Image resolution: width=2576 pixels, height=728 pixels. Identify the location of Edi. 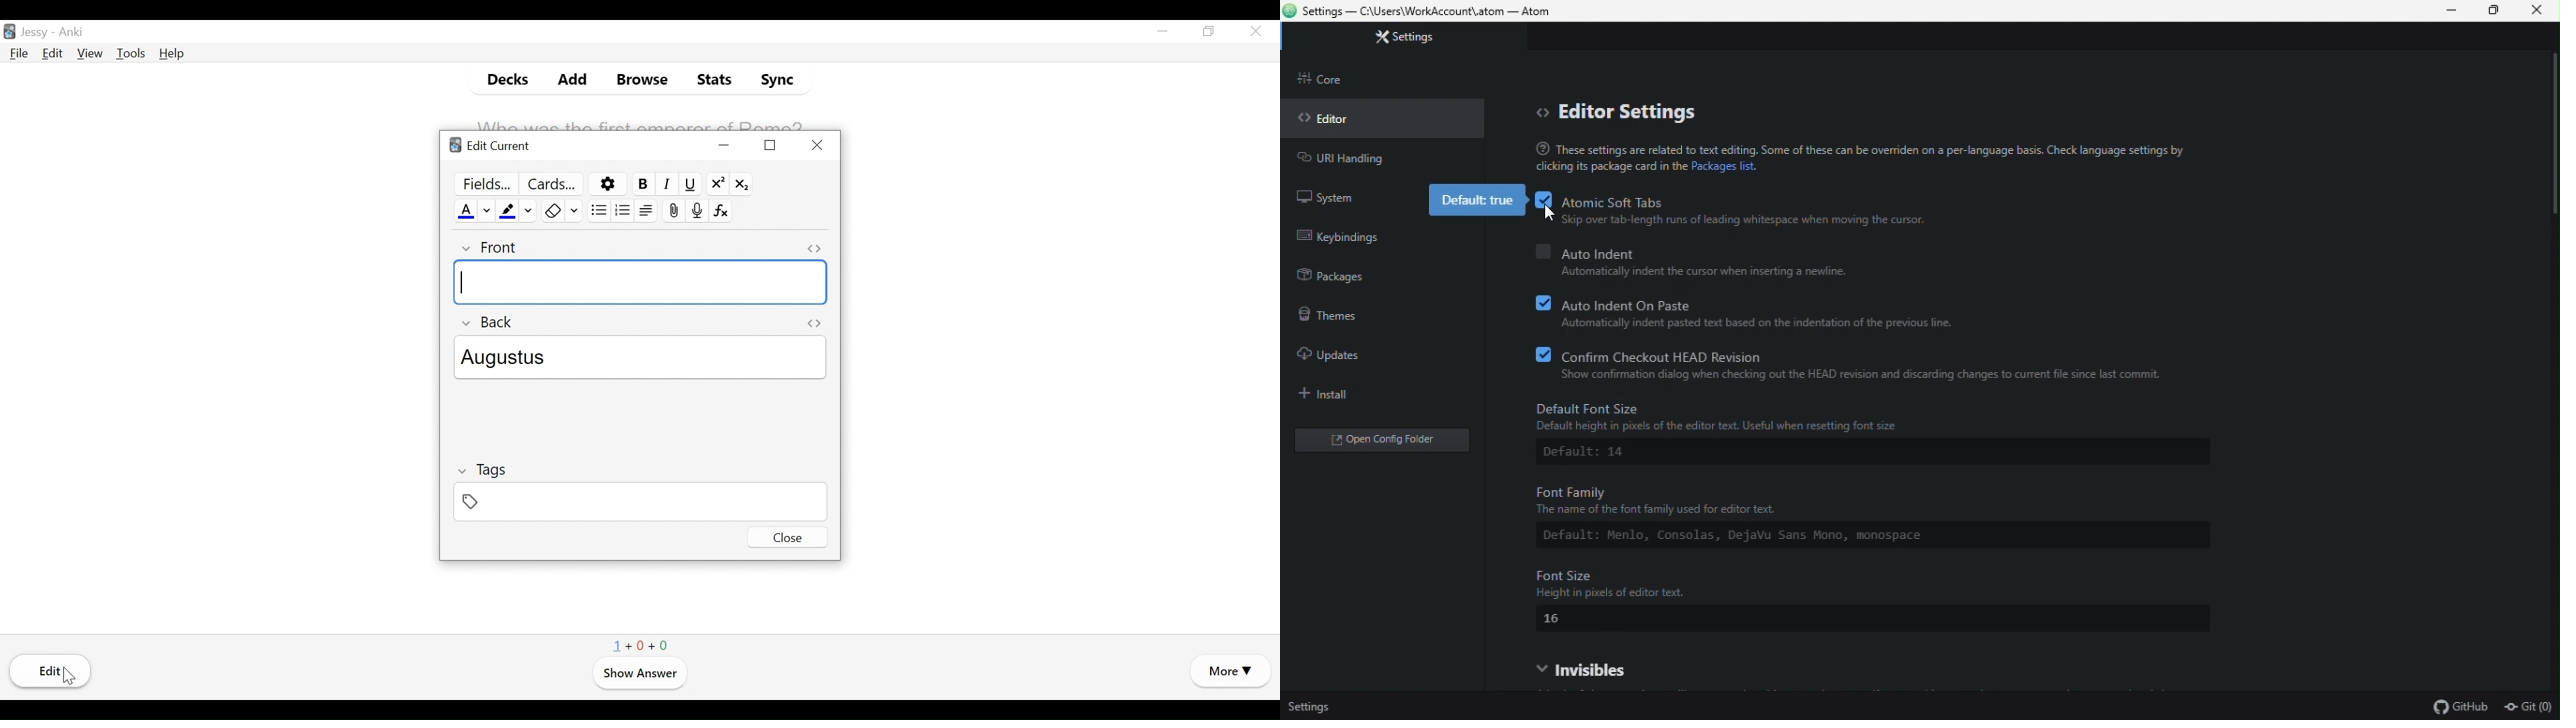
(53, 671).